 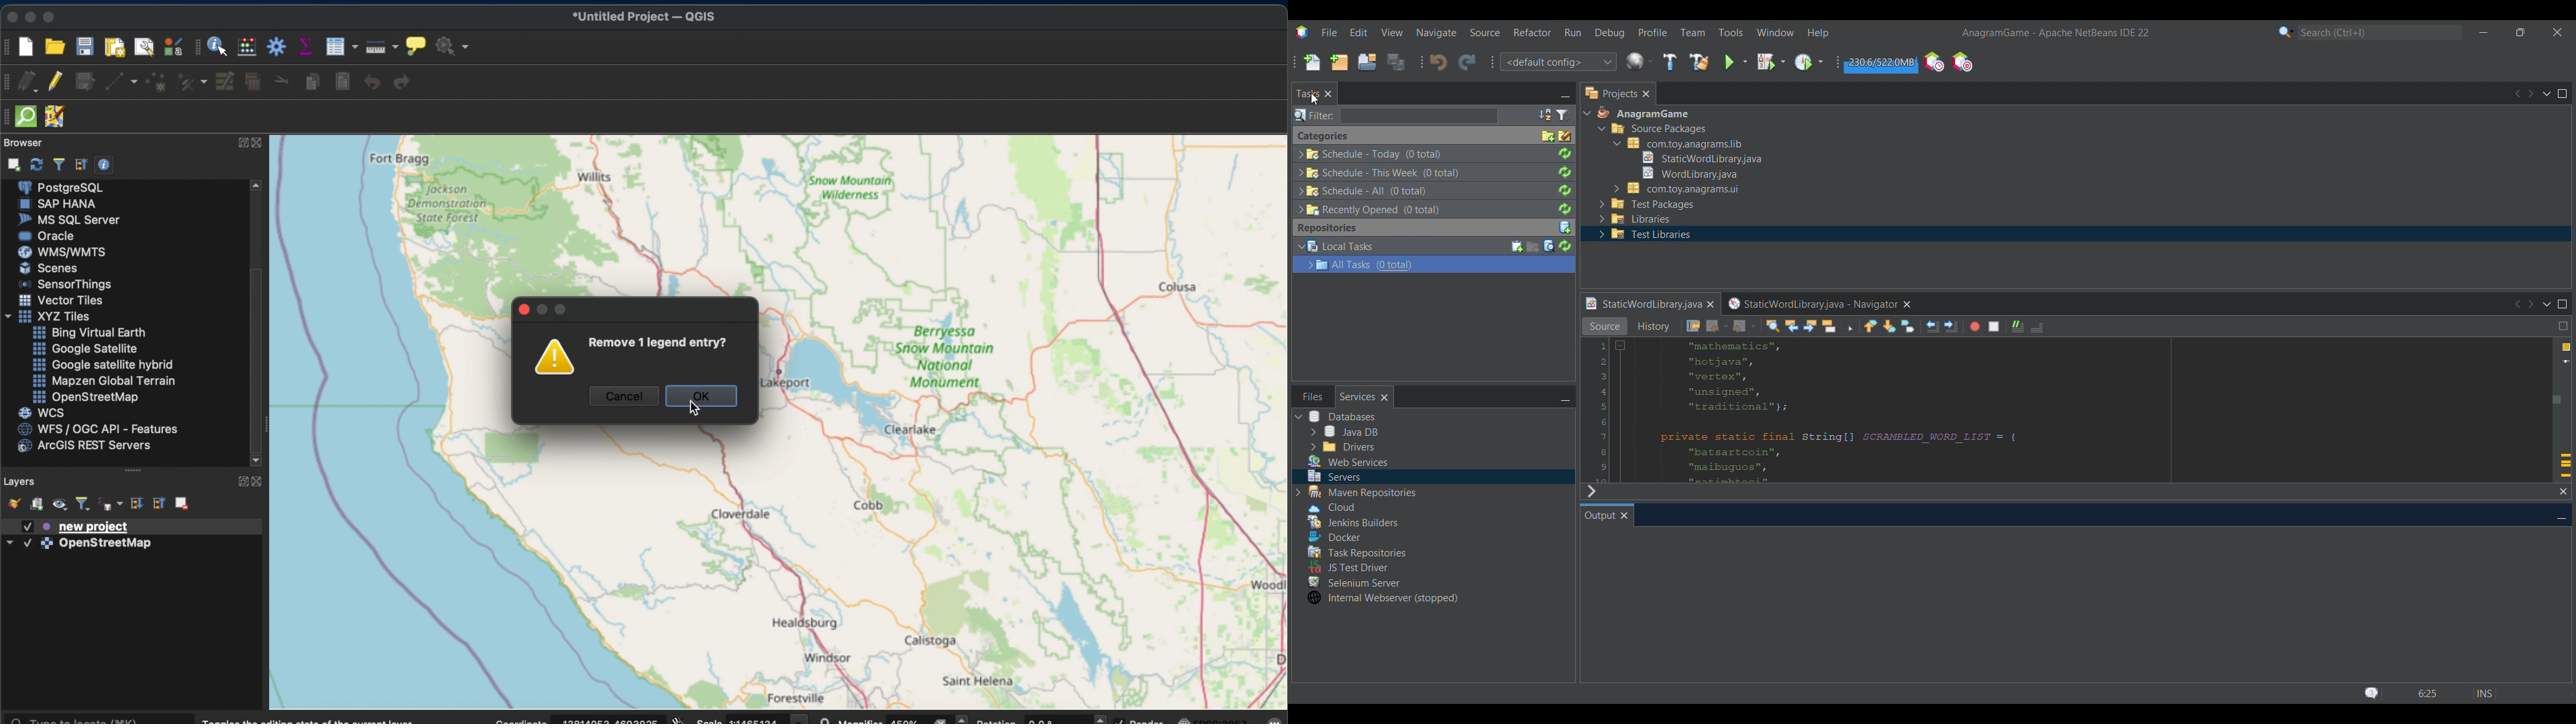 What do you see at coordinates (657, 341) in the screenshot?
I see `remove1 legend entry?` at bounding box center [657, 341].